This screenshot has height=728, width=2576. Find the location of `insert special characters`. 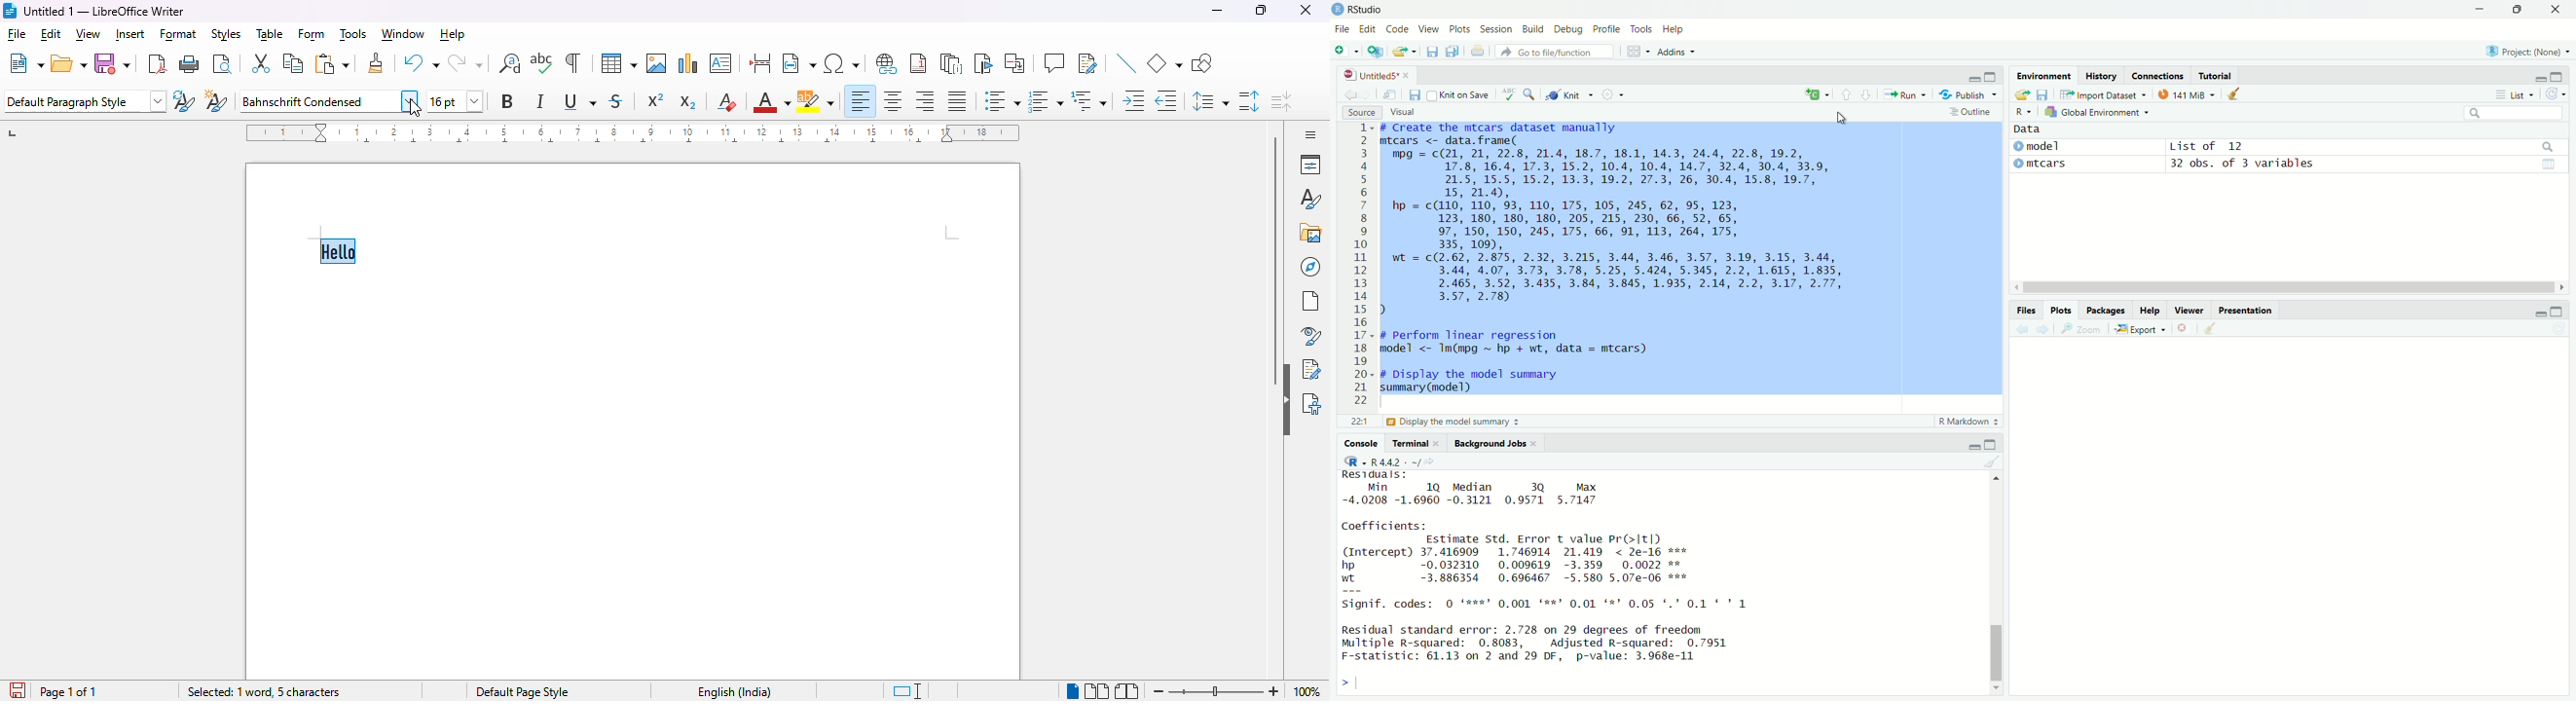

insert special characters is located at coordinates (844, 63).